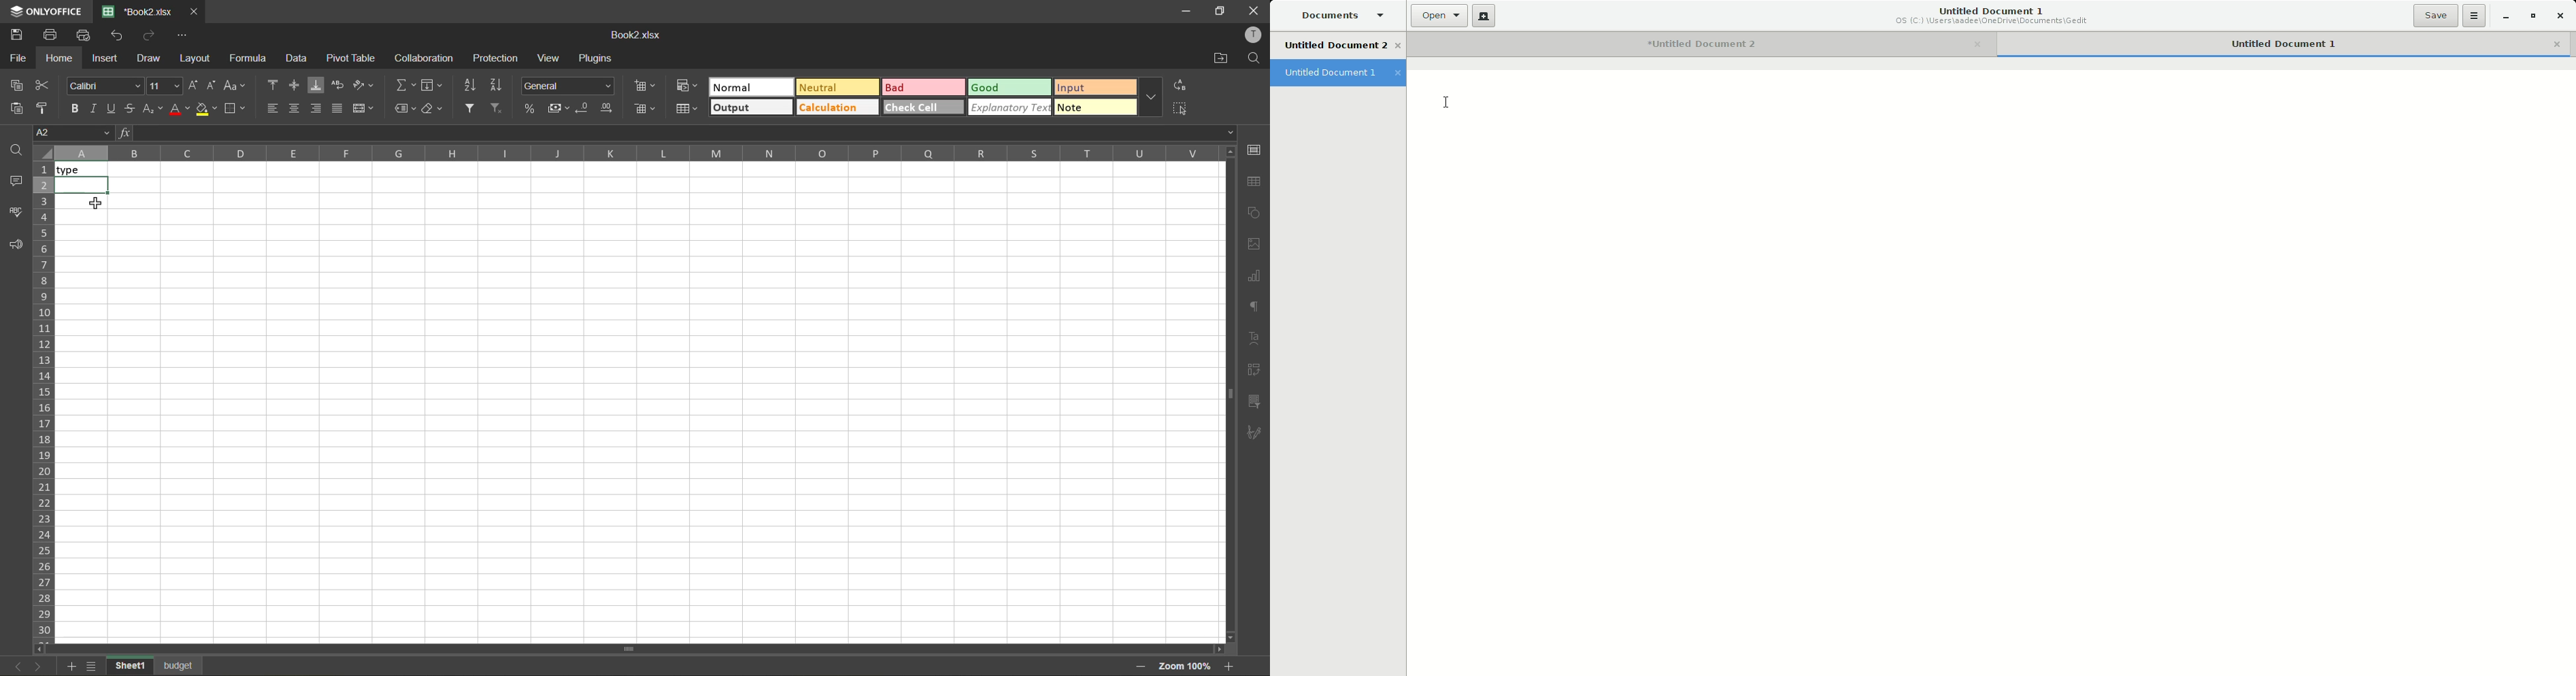 This screenshot has height=700, width=2576. What do you see at coordinates (752, 86) in the screenshot?
I see `natural ` at bounding box center [752, 86].